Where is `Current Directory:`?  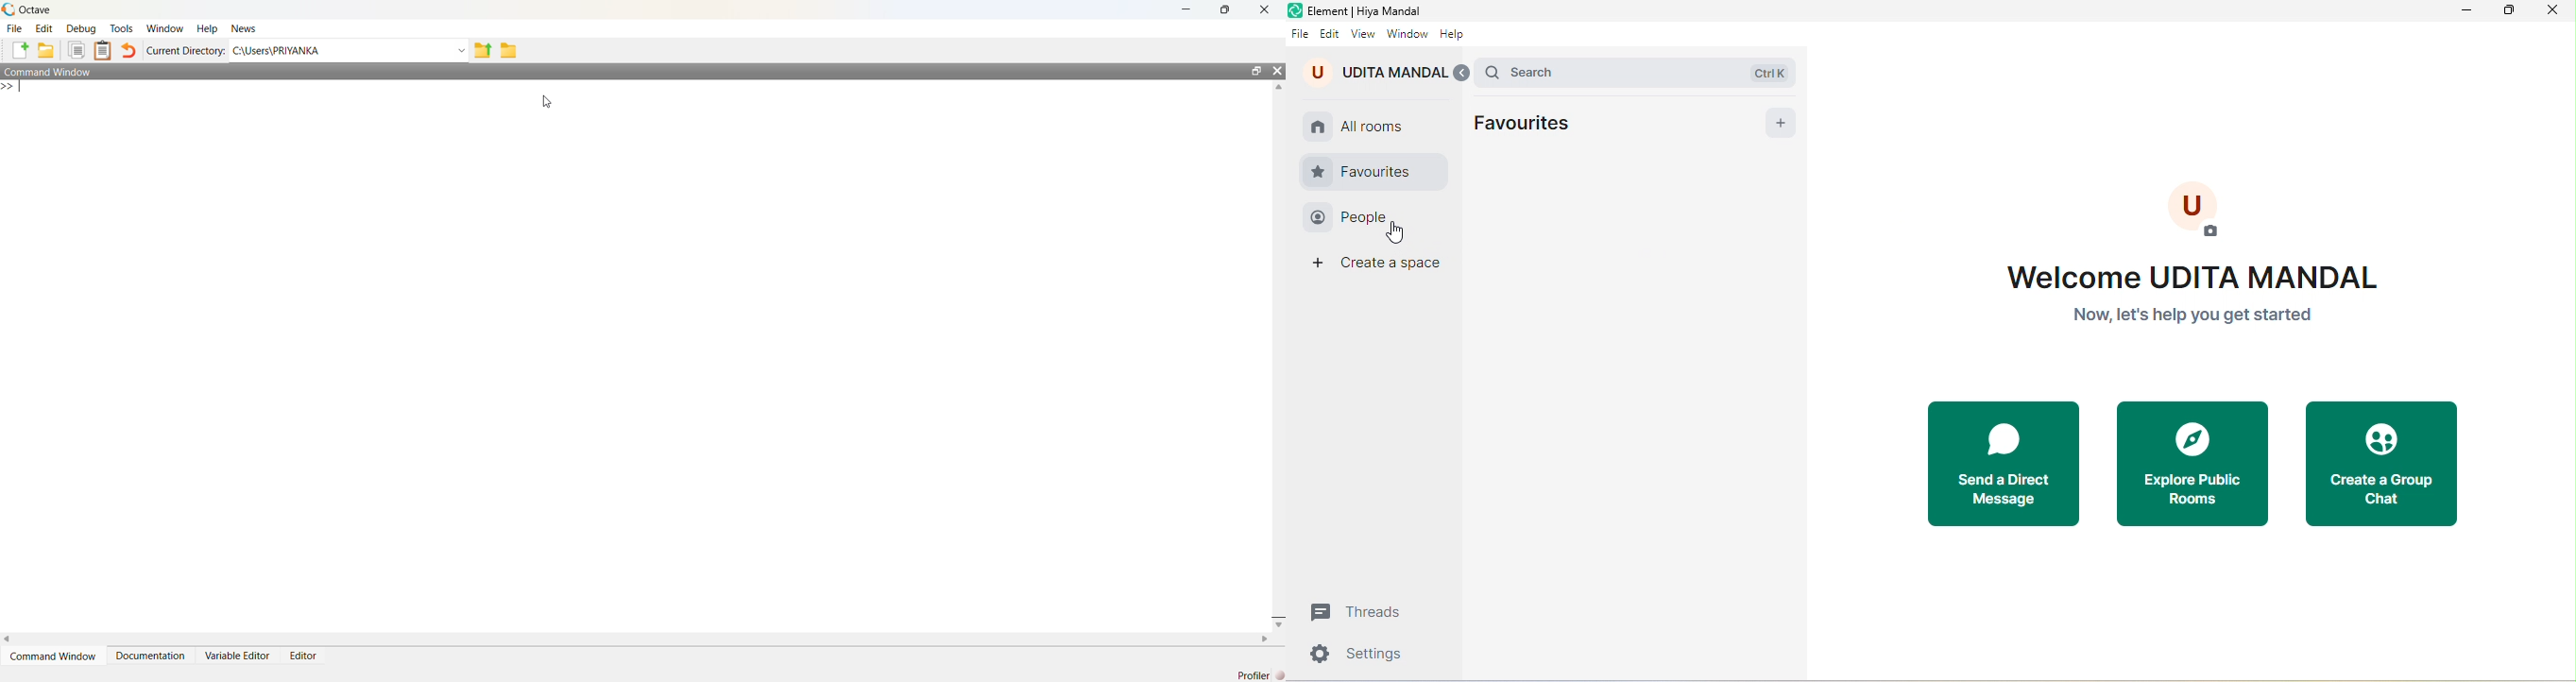 Current Directory: is located at coordinates (186, 50).